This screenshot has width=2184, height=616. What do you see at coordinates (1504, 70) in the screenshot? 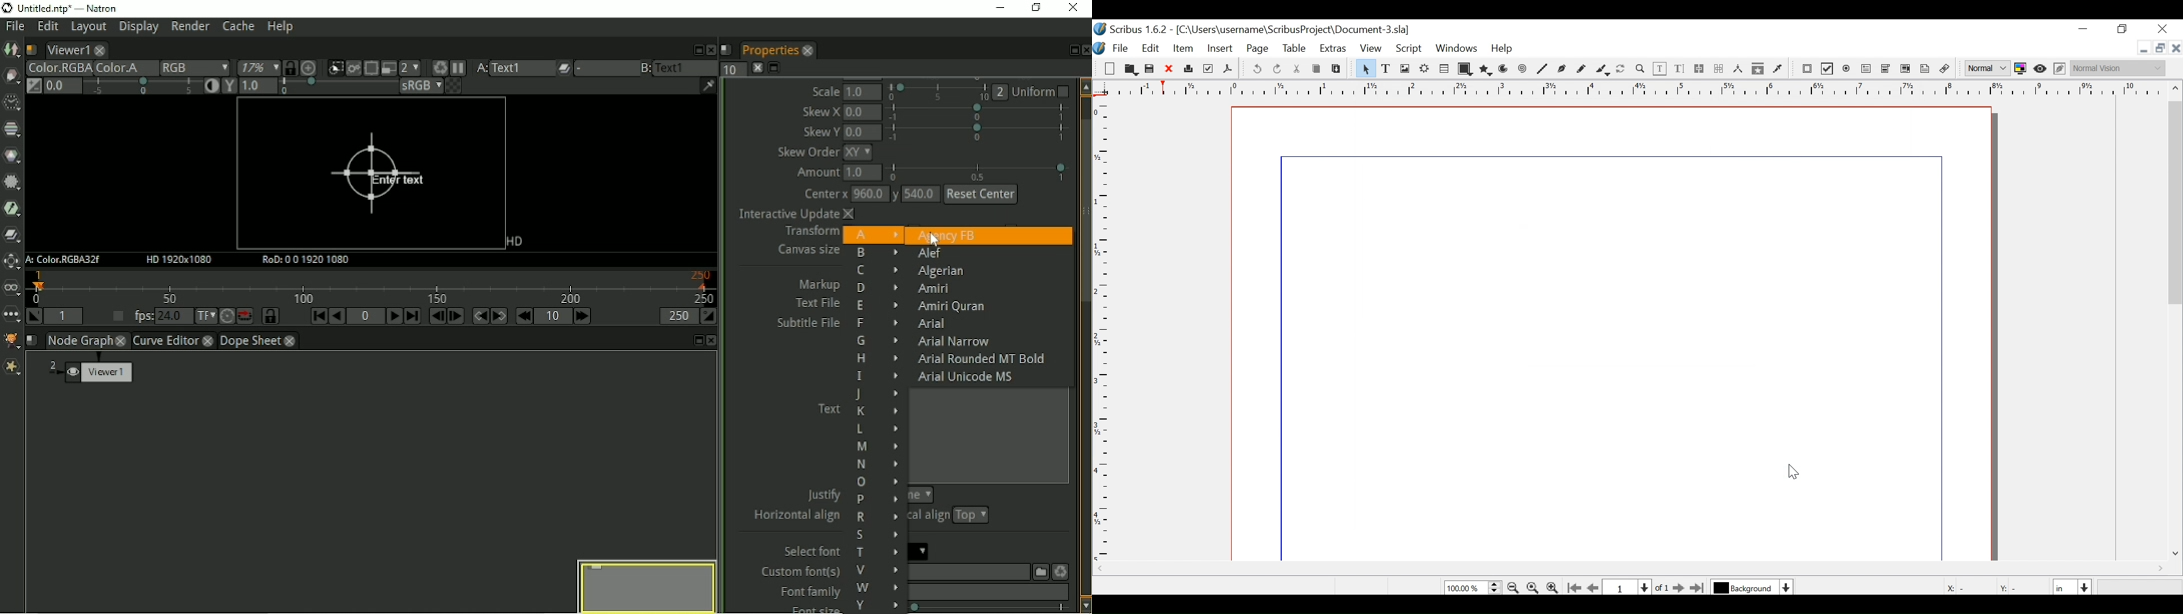
I see `Arc` at bounding box center [1504, 70].